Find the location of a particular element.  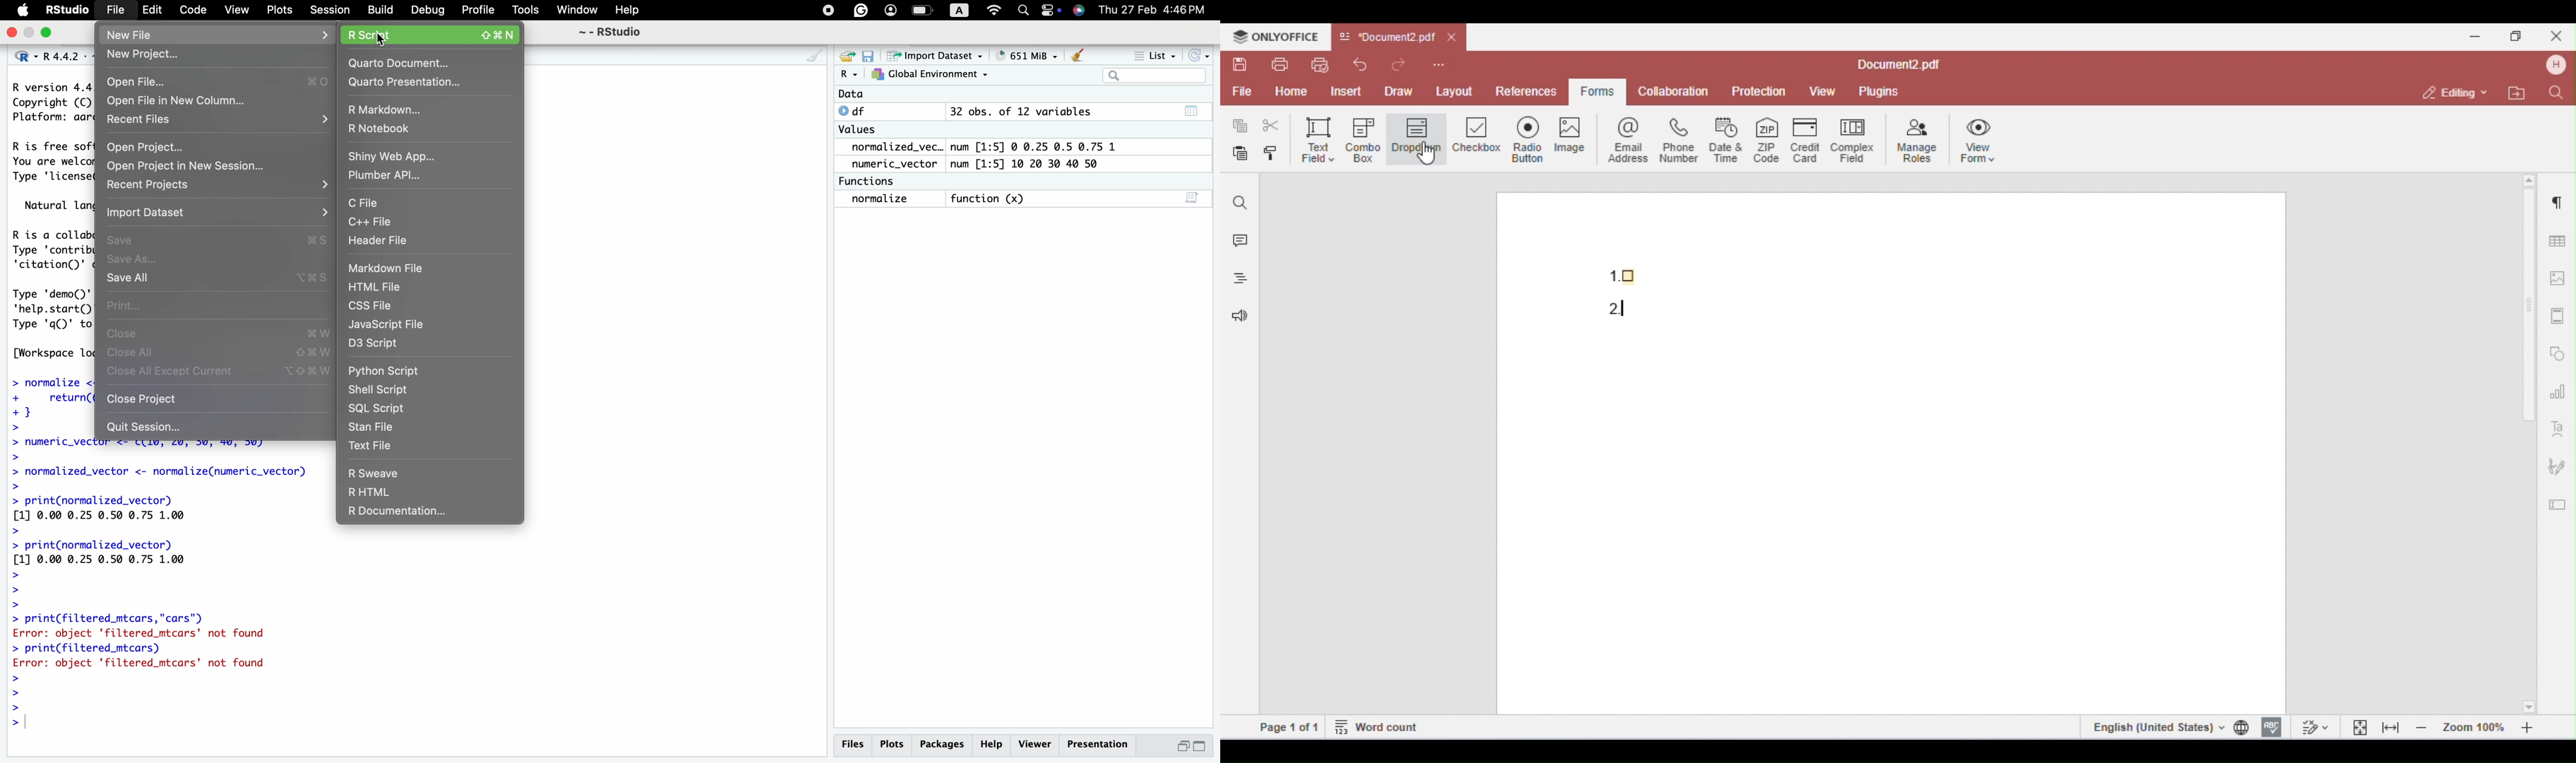

Debug is located at coordinates (426, 11).